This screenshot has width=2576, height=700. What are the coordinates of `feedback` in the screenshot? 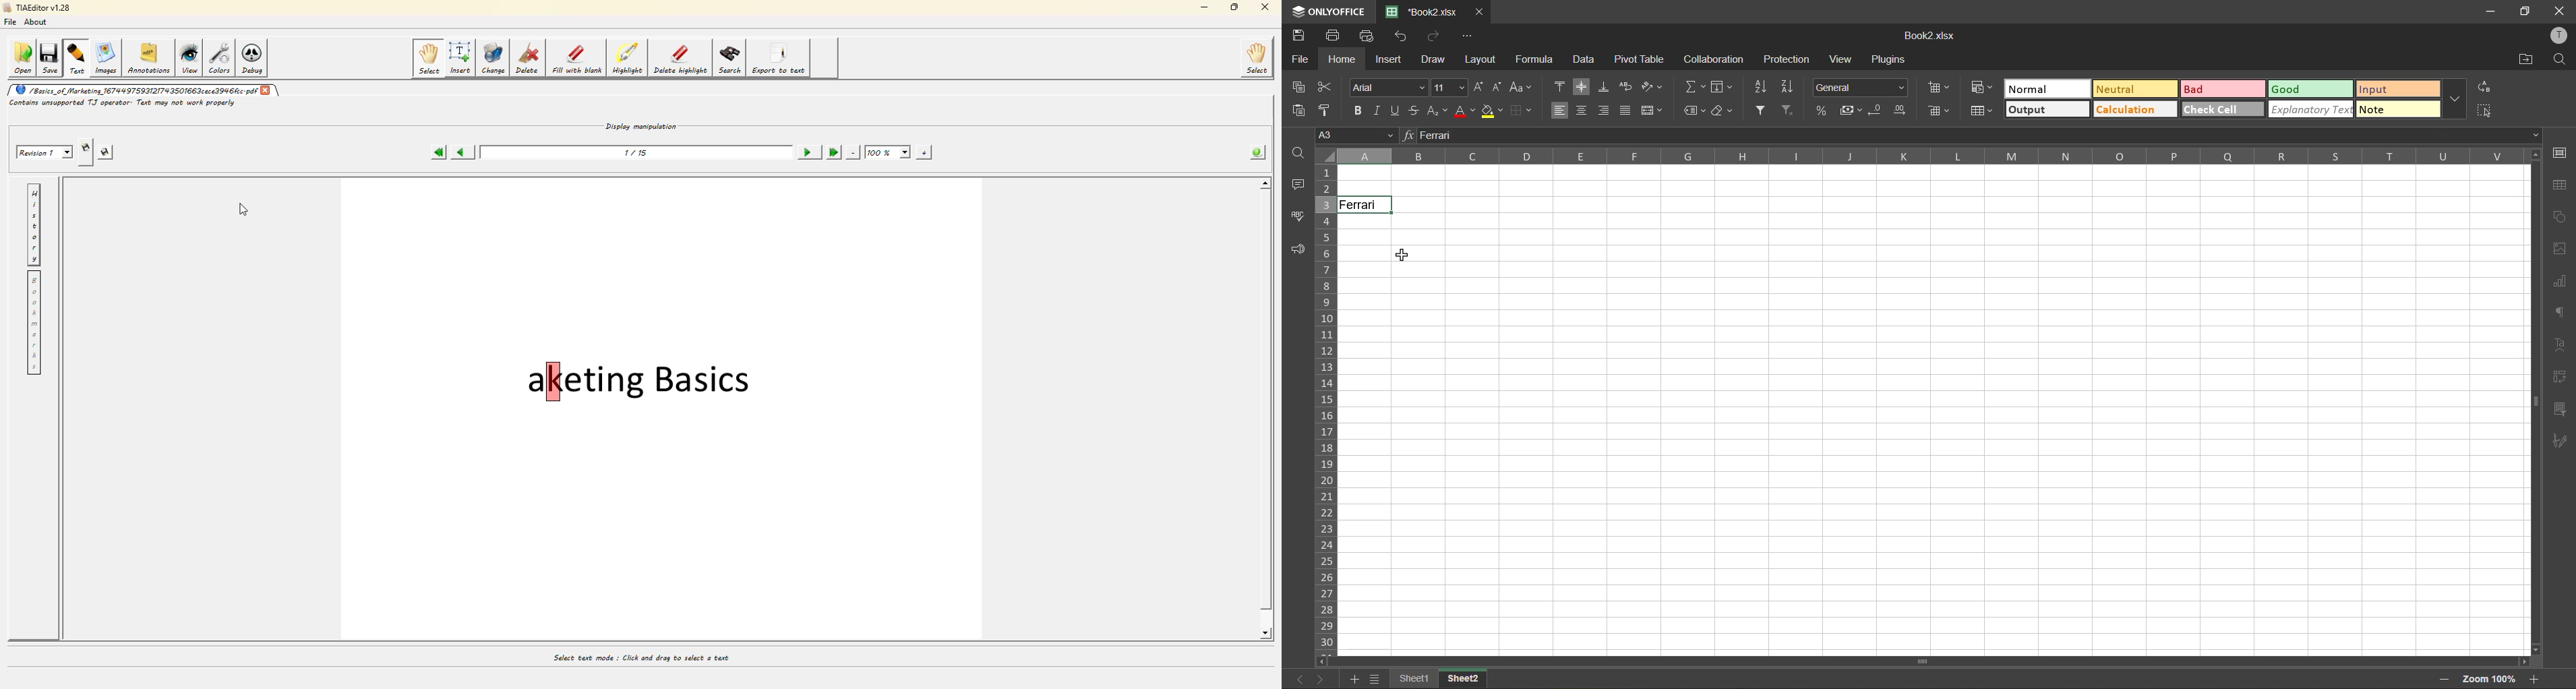 It's located at (1297, 250).